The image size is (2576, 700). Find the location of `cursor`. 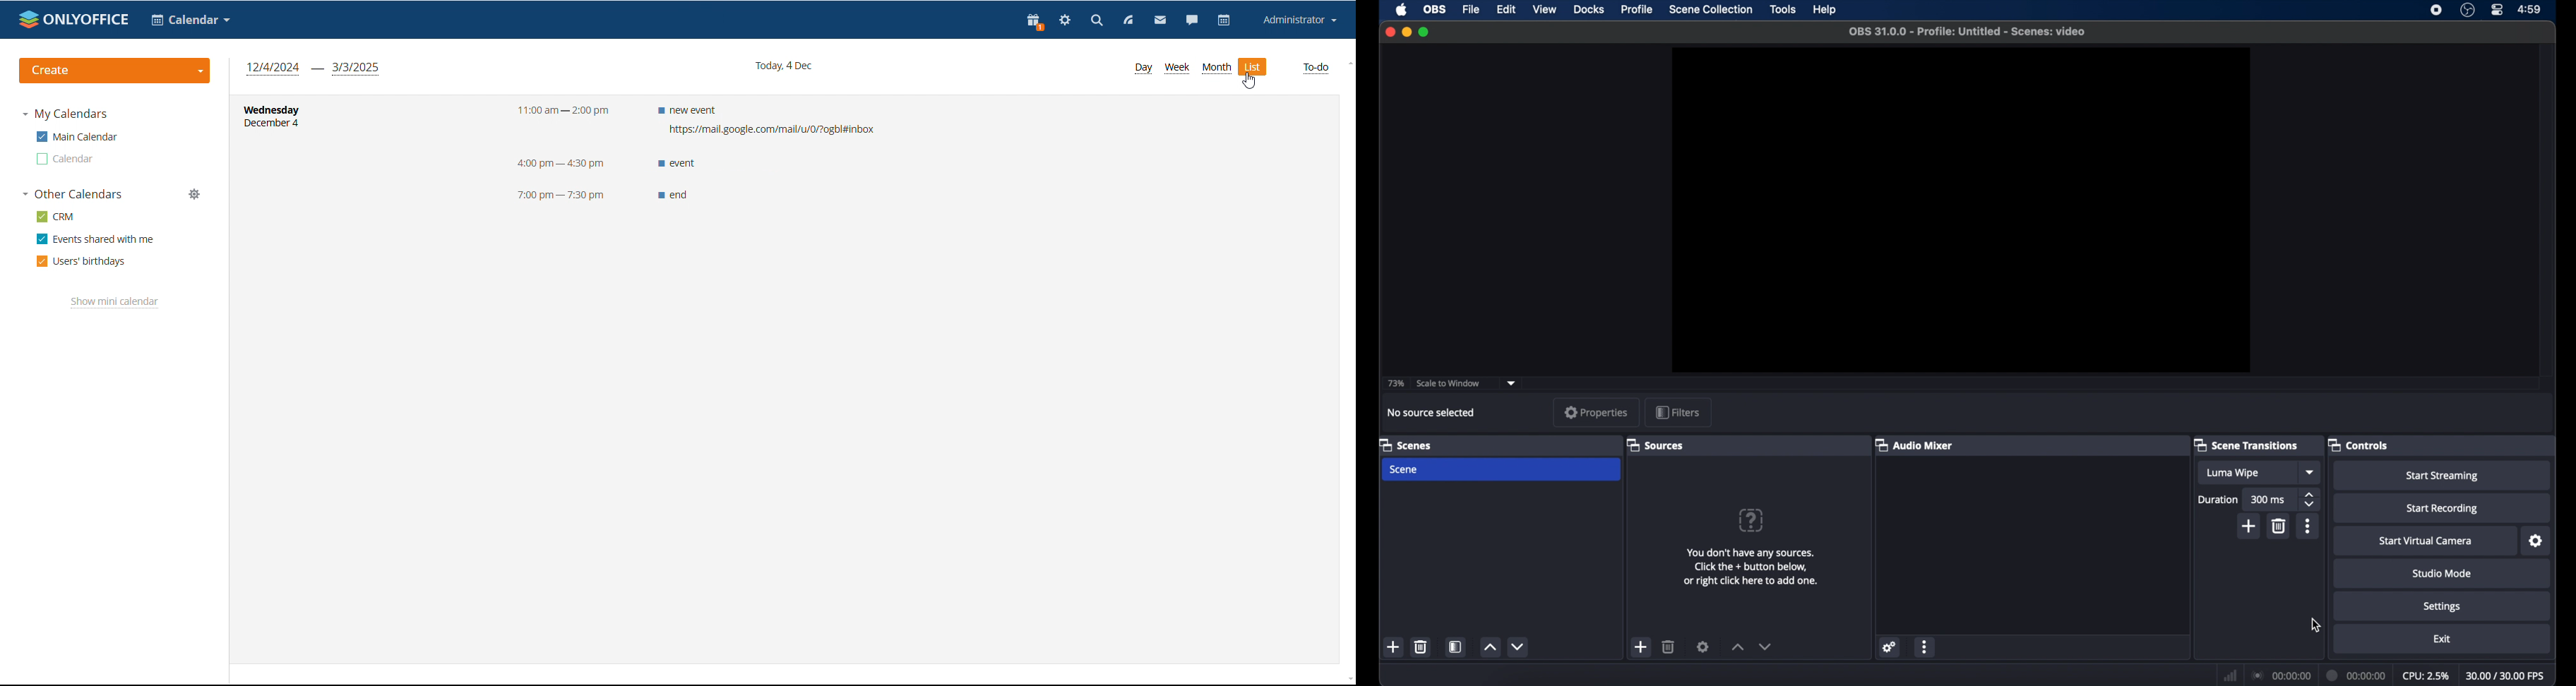

cursor is located at coordinates (1249, 81).